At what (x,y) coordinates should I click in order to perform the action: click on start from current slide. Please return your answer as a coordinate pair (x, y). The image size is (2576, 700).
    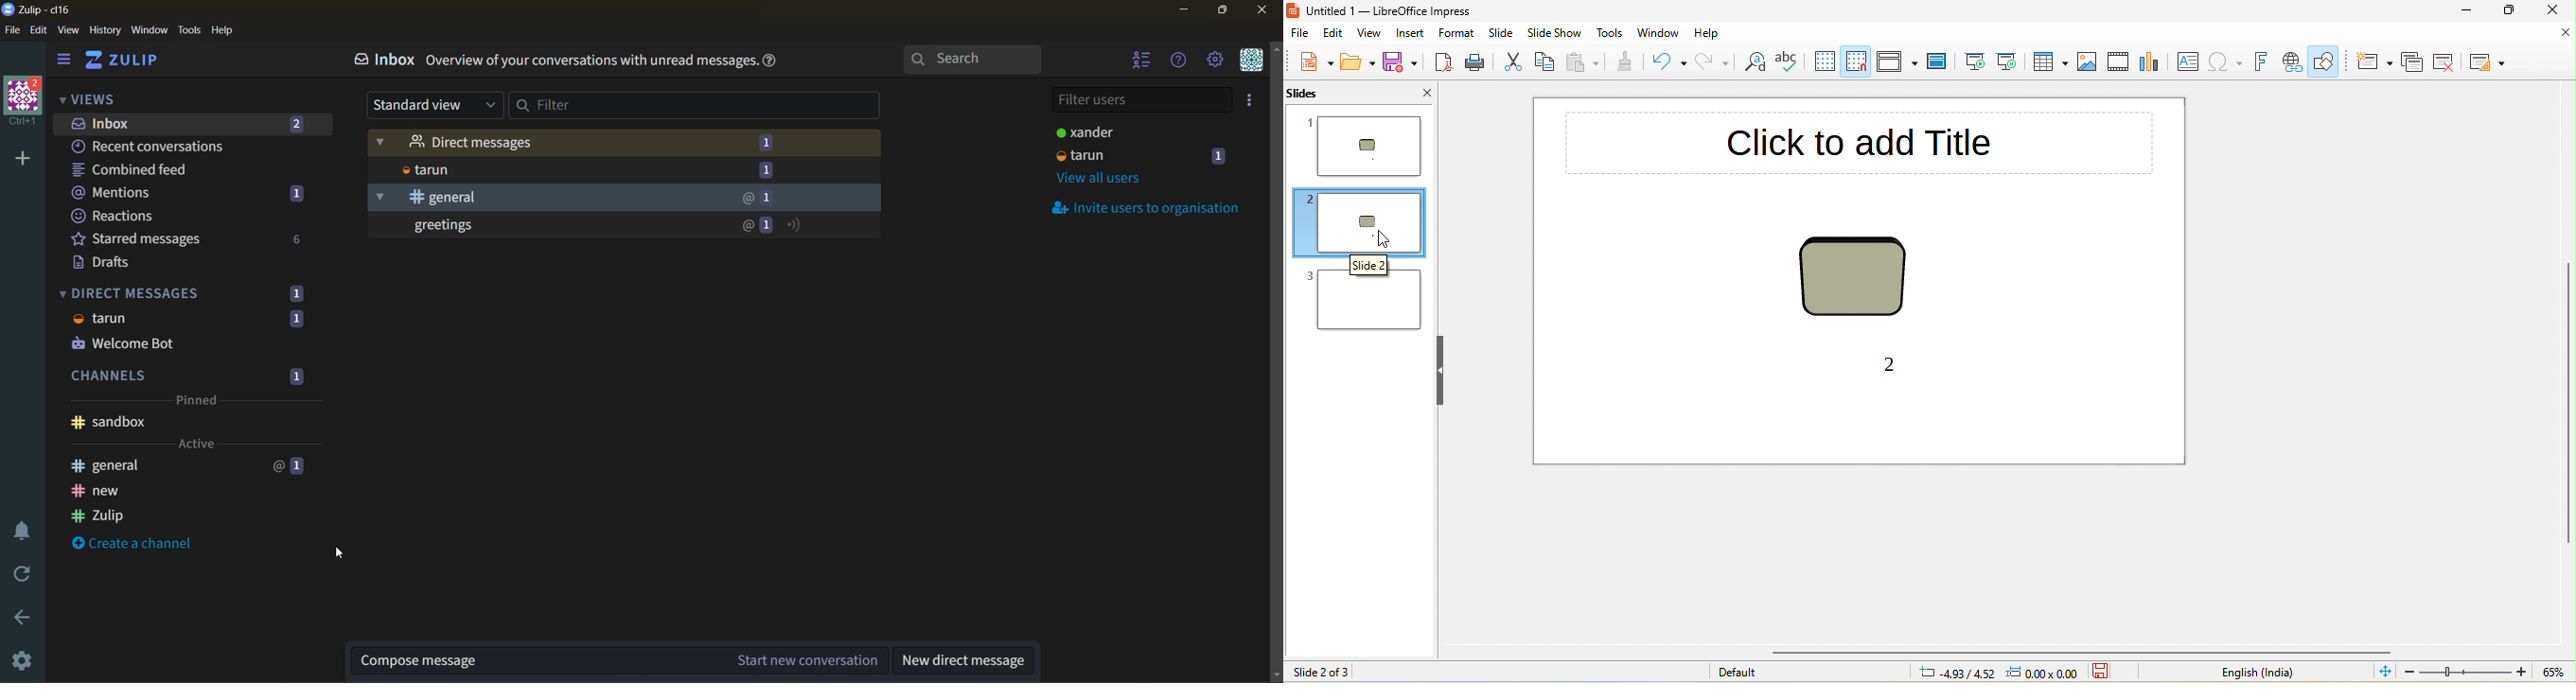
    Looking at the image, I should click on (2013, 62).